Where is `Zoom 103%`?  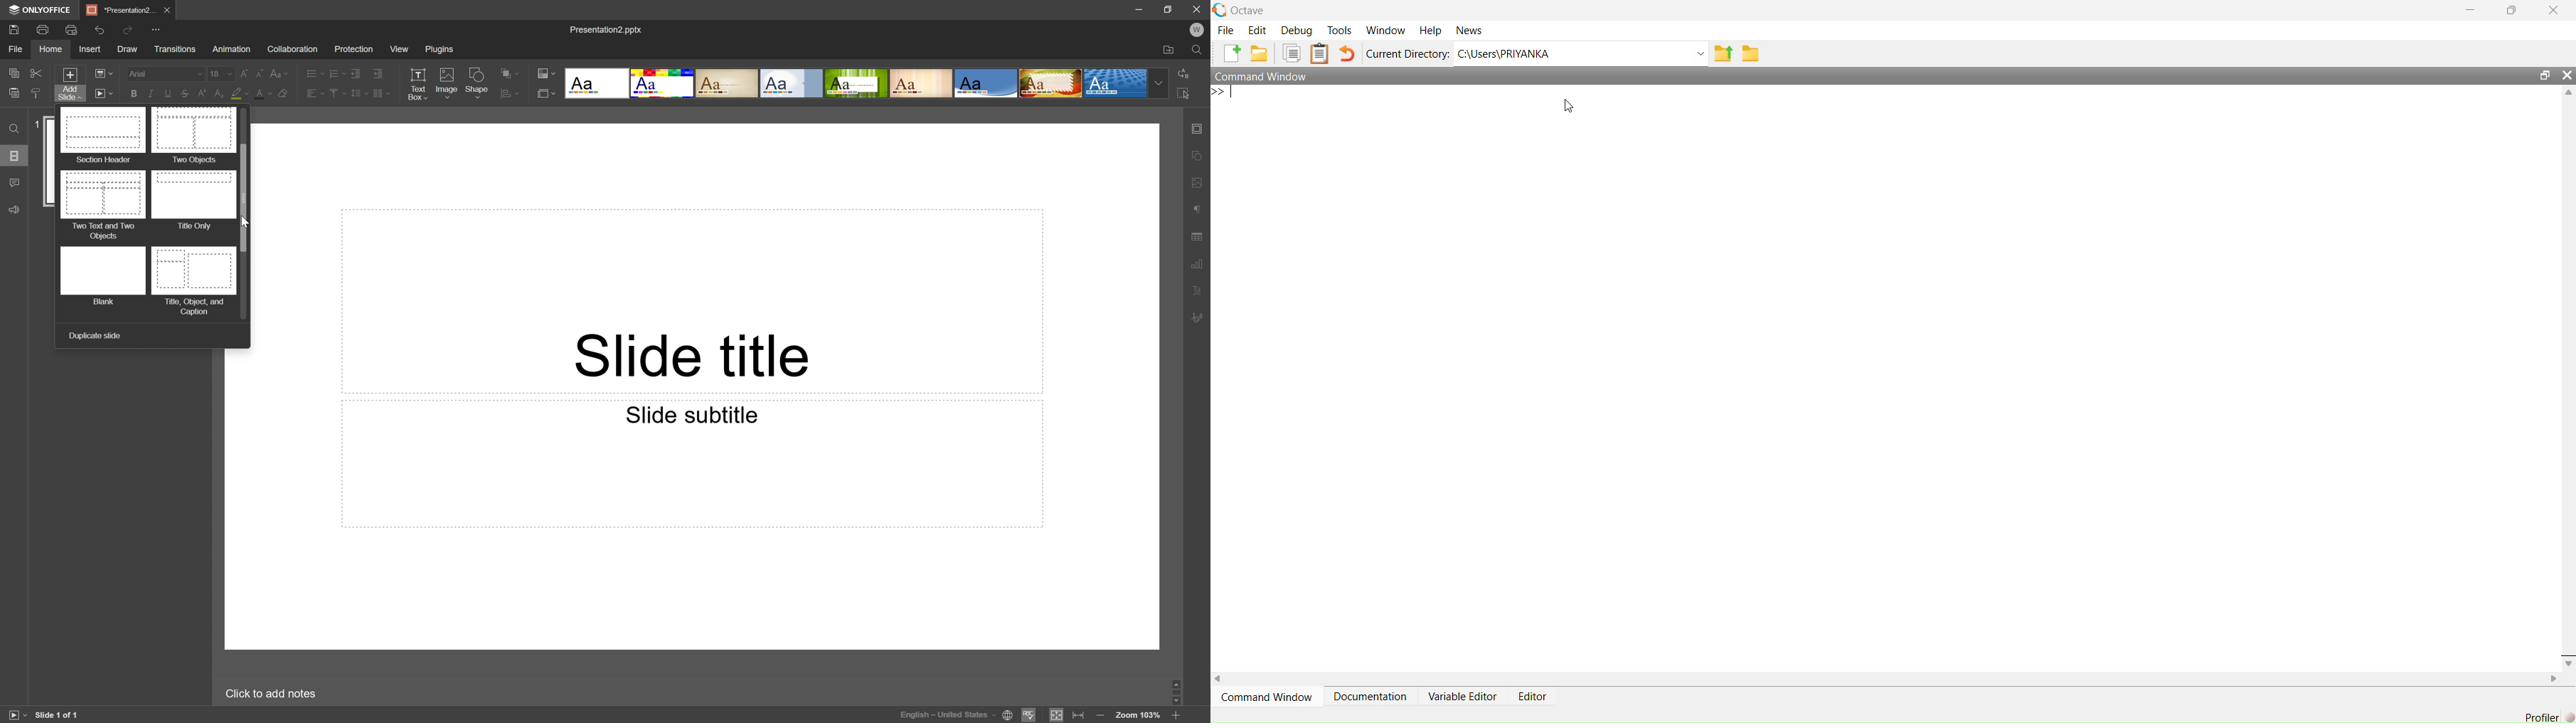 Zoom 103% is located at coordinates (1138, 716).